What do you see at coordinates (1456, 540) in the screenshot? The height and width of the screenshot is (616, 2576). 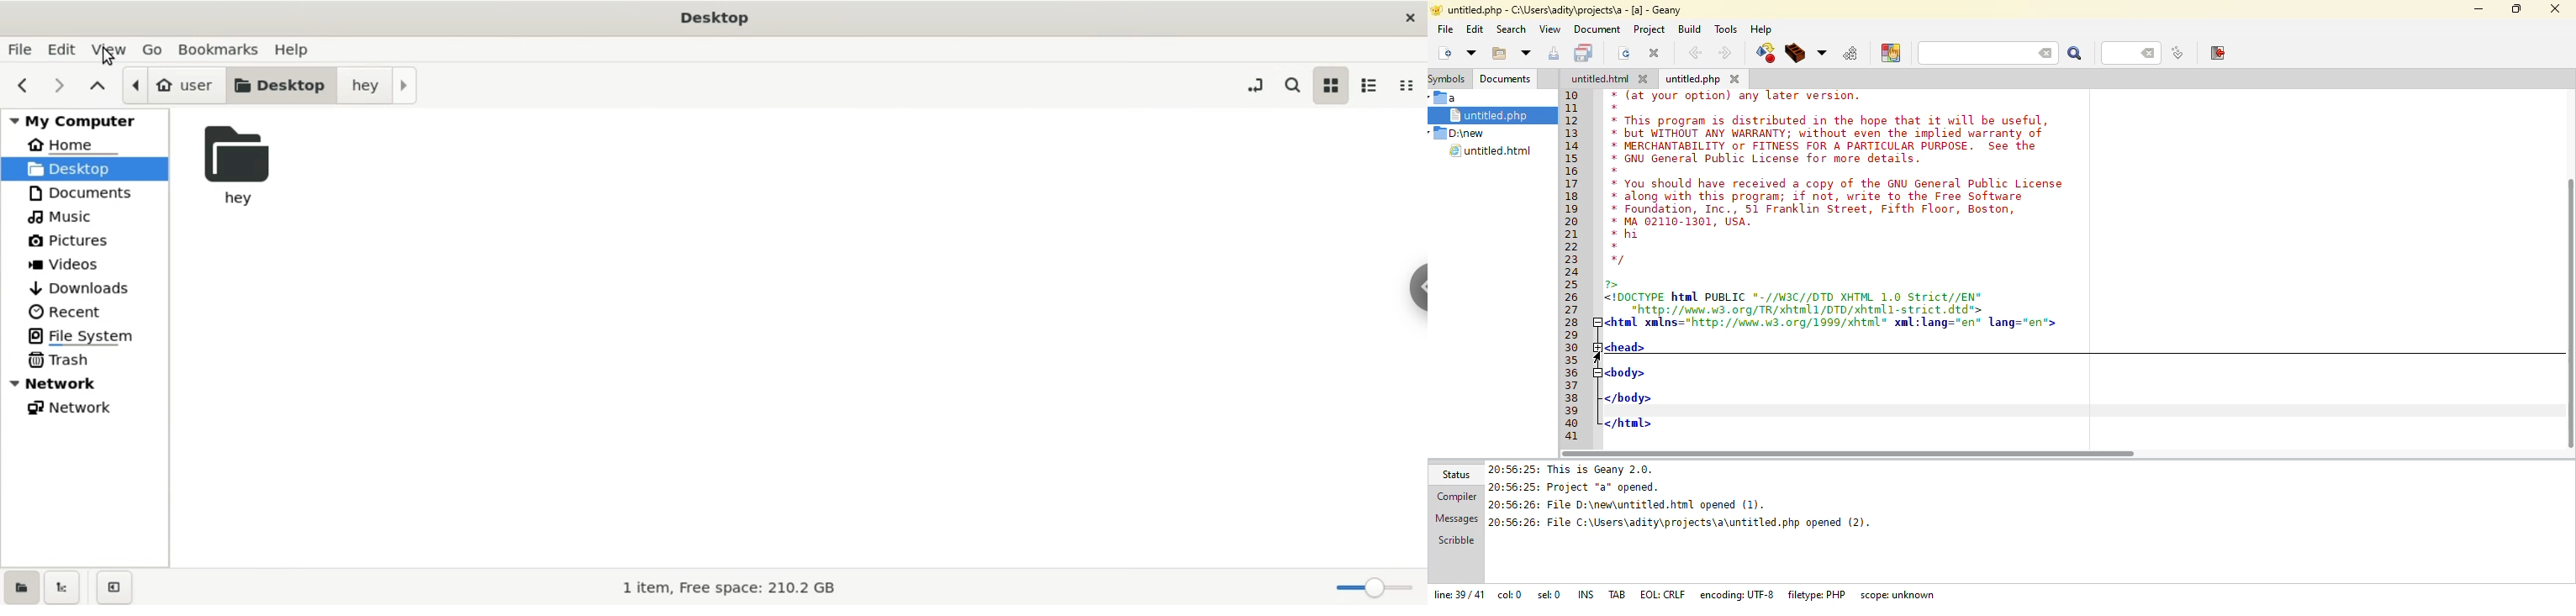 I see `scribble` at bounding box center [1456, 540].